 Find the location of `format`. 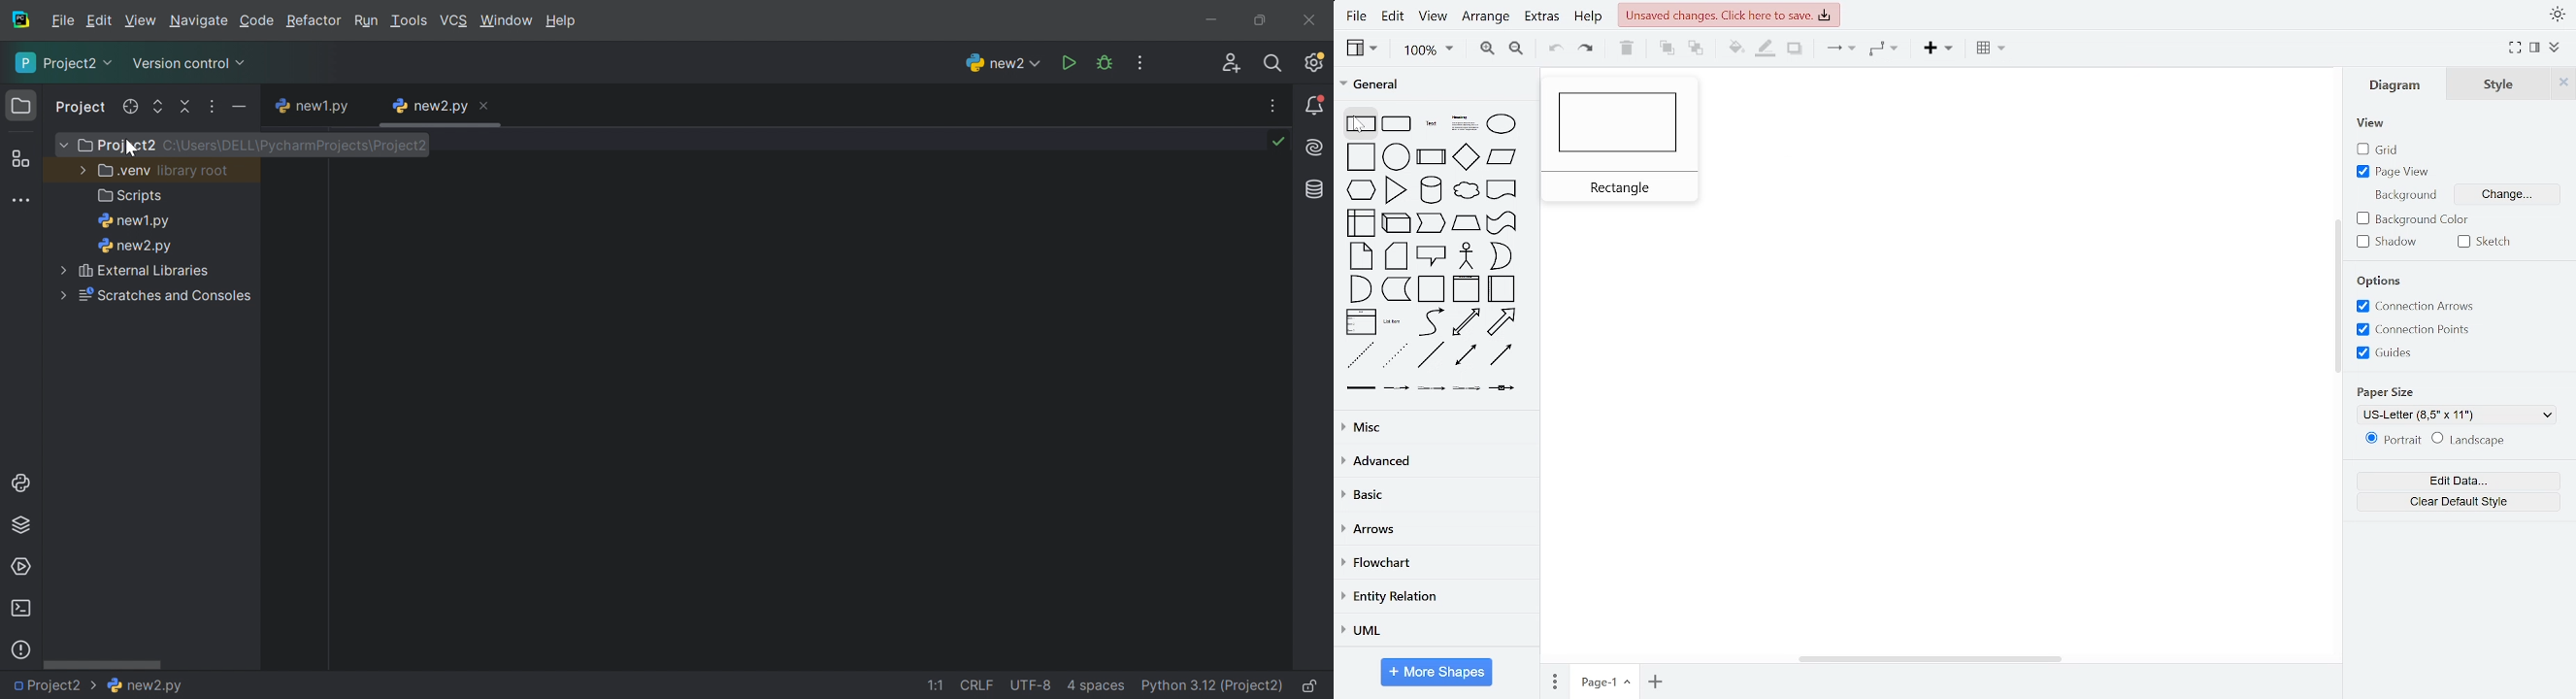

format is located at coordinates (2553, 50).